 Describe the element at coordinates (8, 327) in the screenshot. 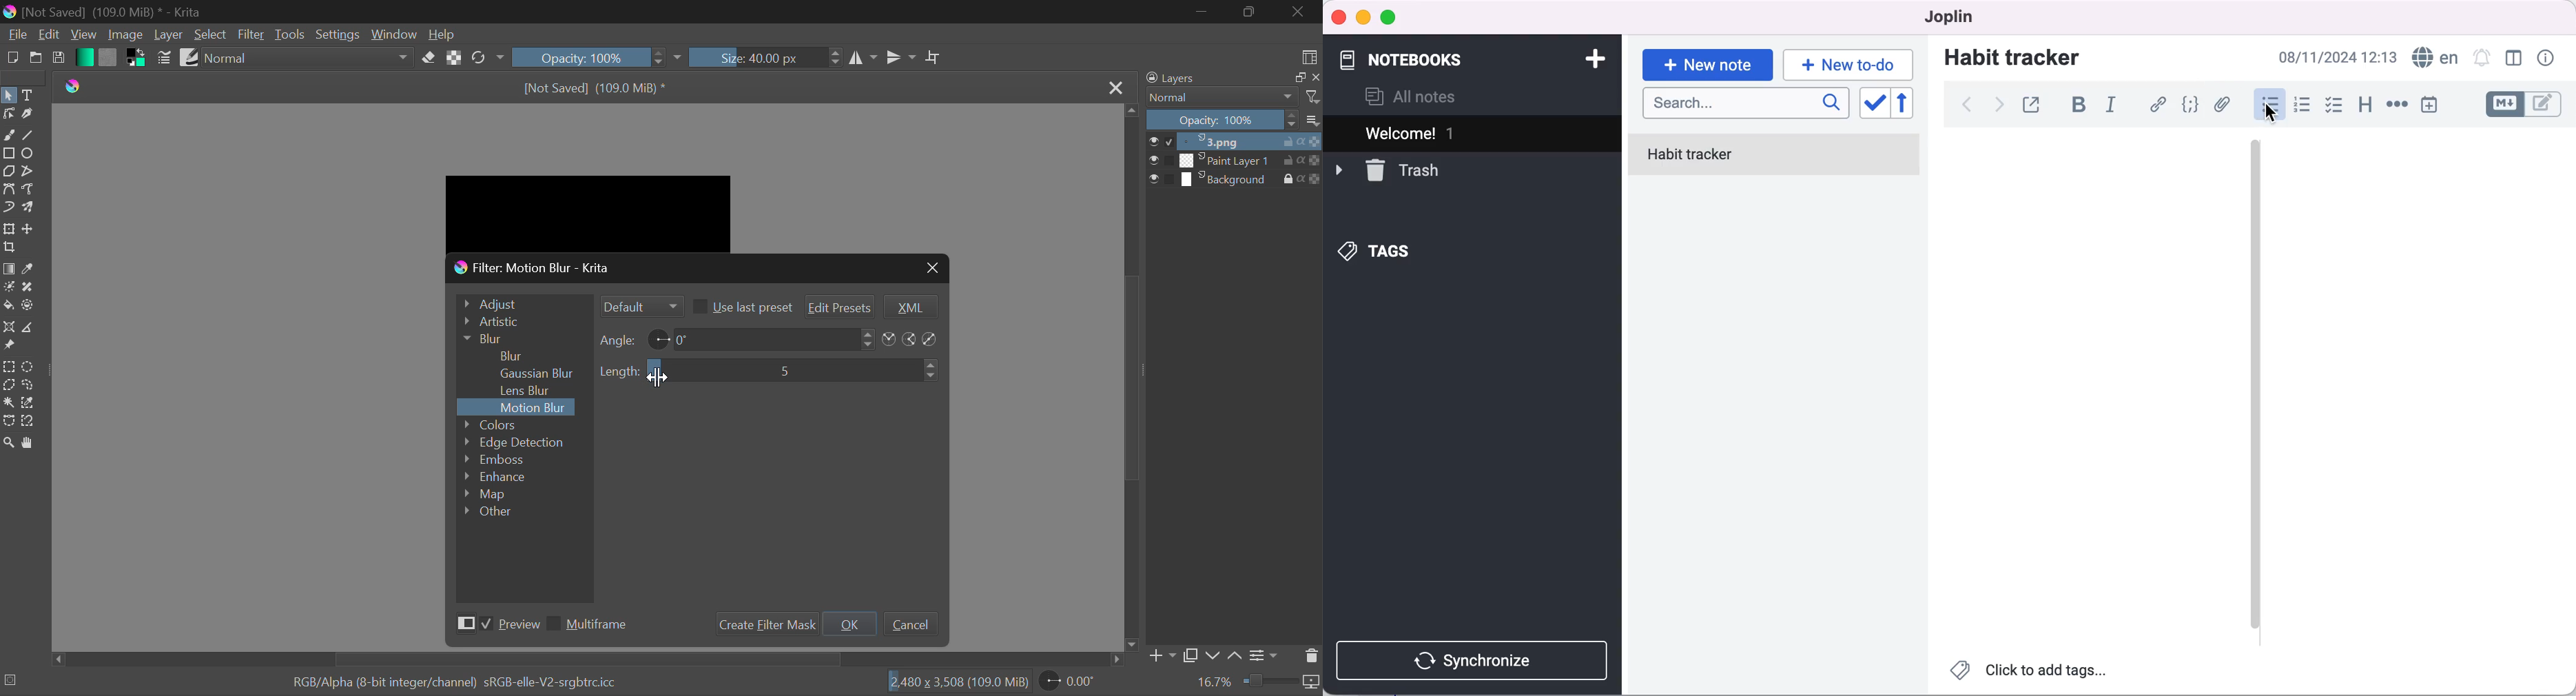

I see `Assistant Tool` at that location.